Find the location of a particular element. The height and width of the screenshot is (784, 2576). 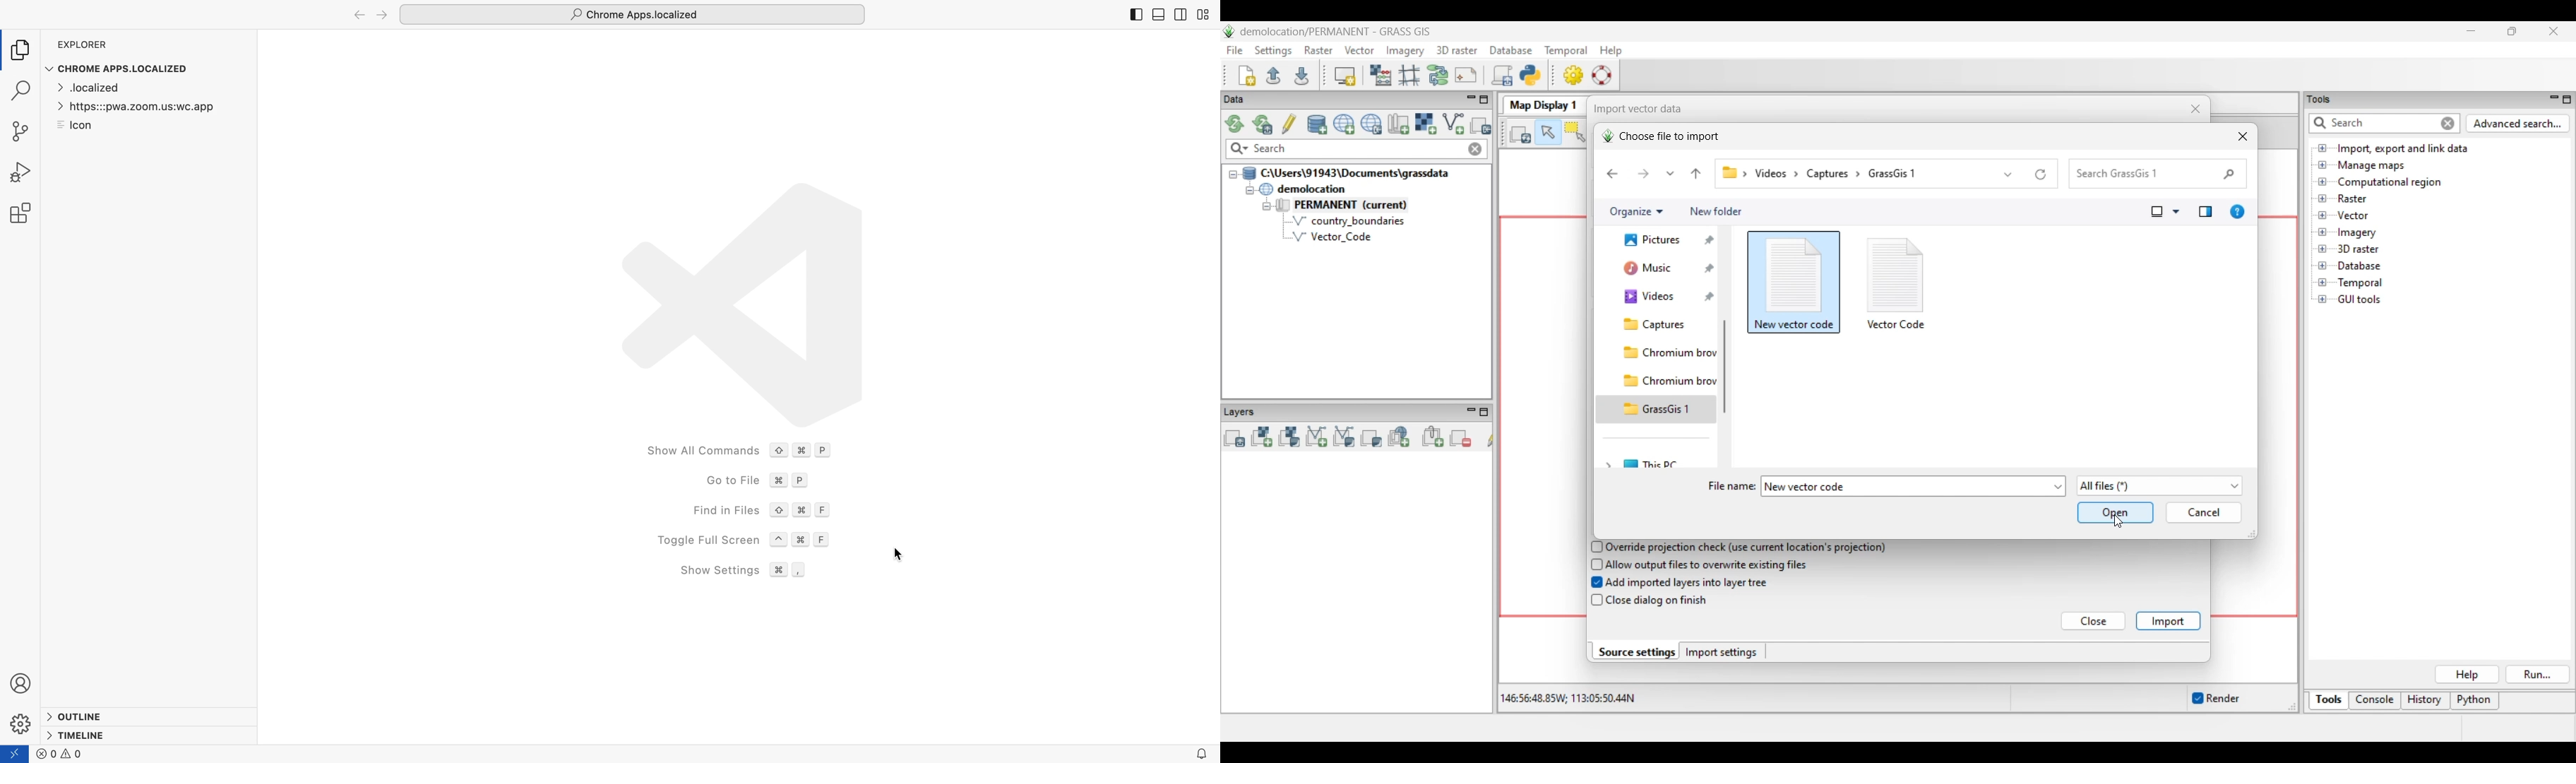

search is located at coordinates (21, 92).